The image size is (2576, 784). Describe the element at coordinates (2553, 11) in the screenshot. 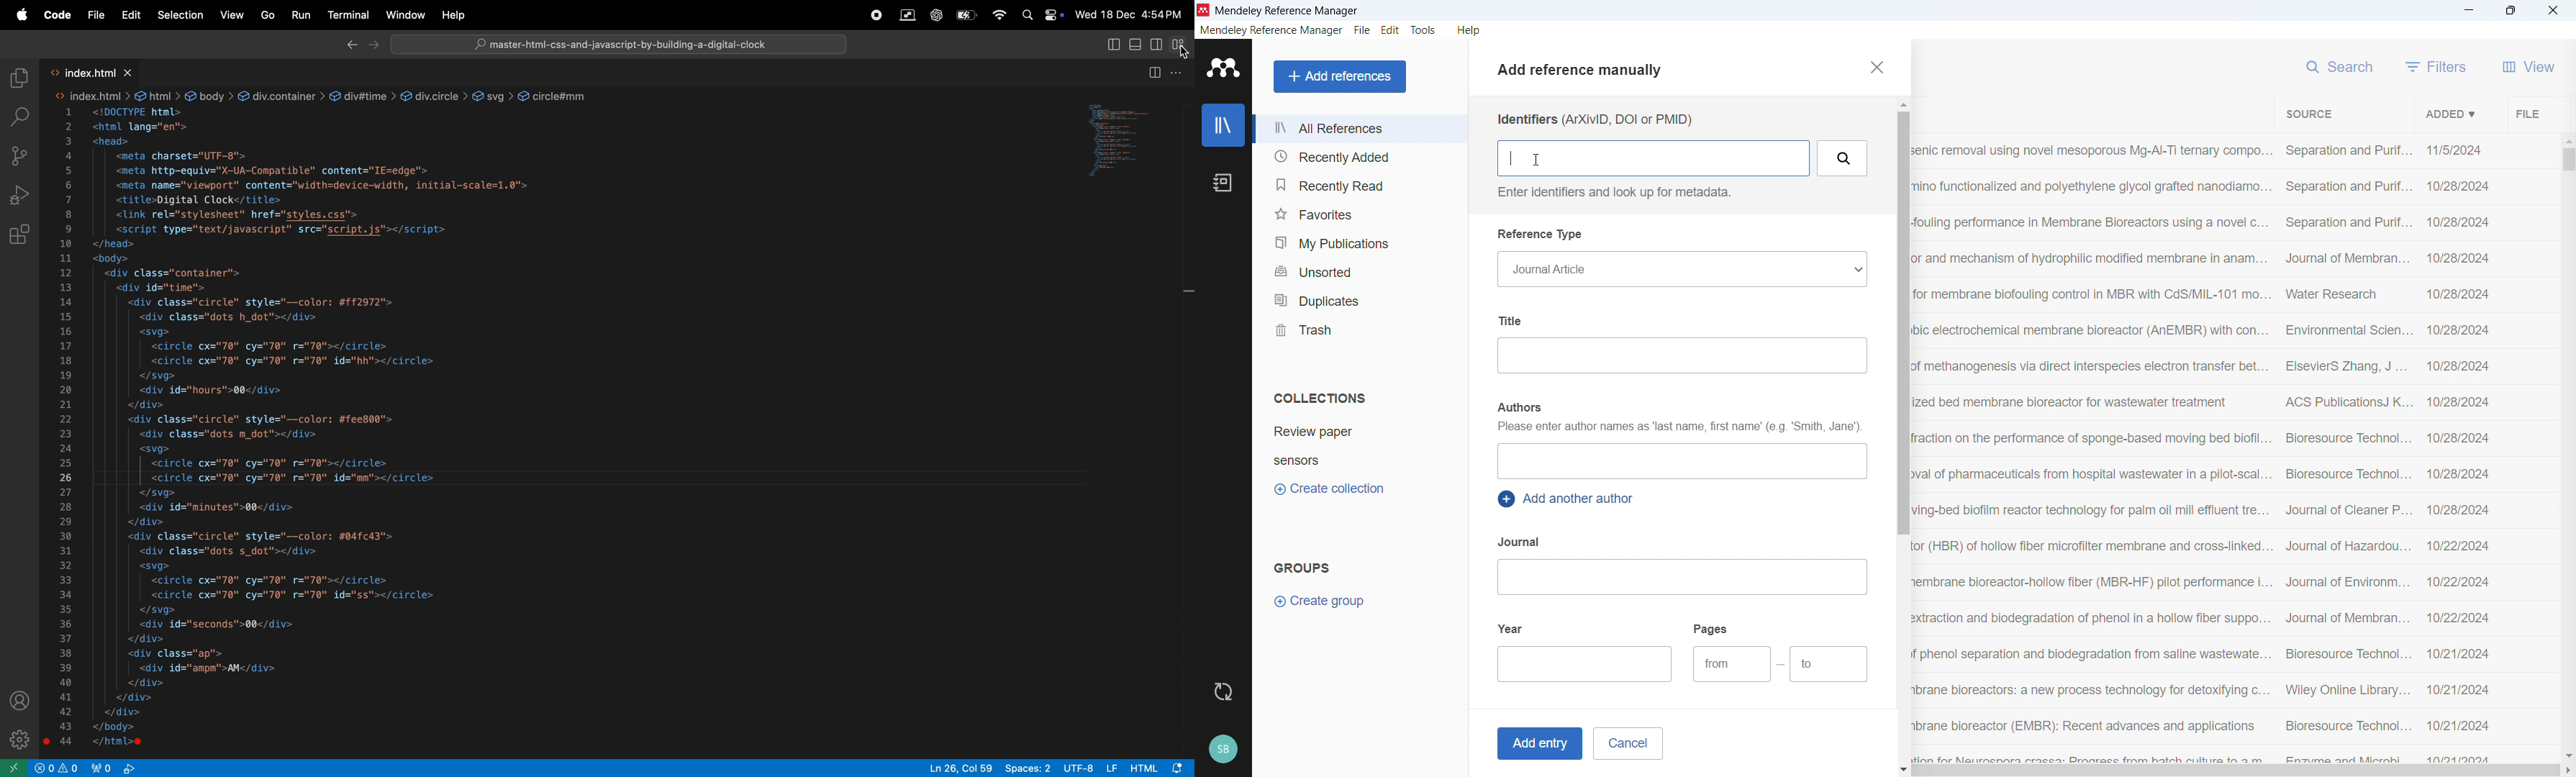

I see `Close` at that location.